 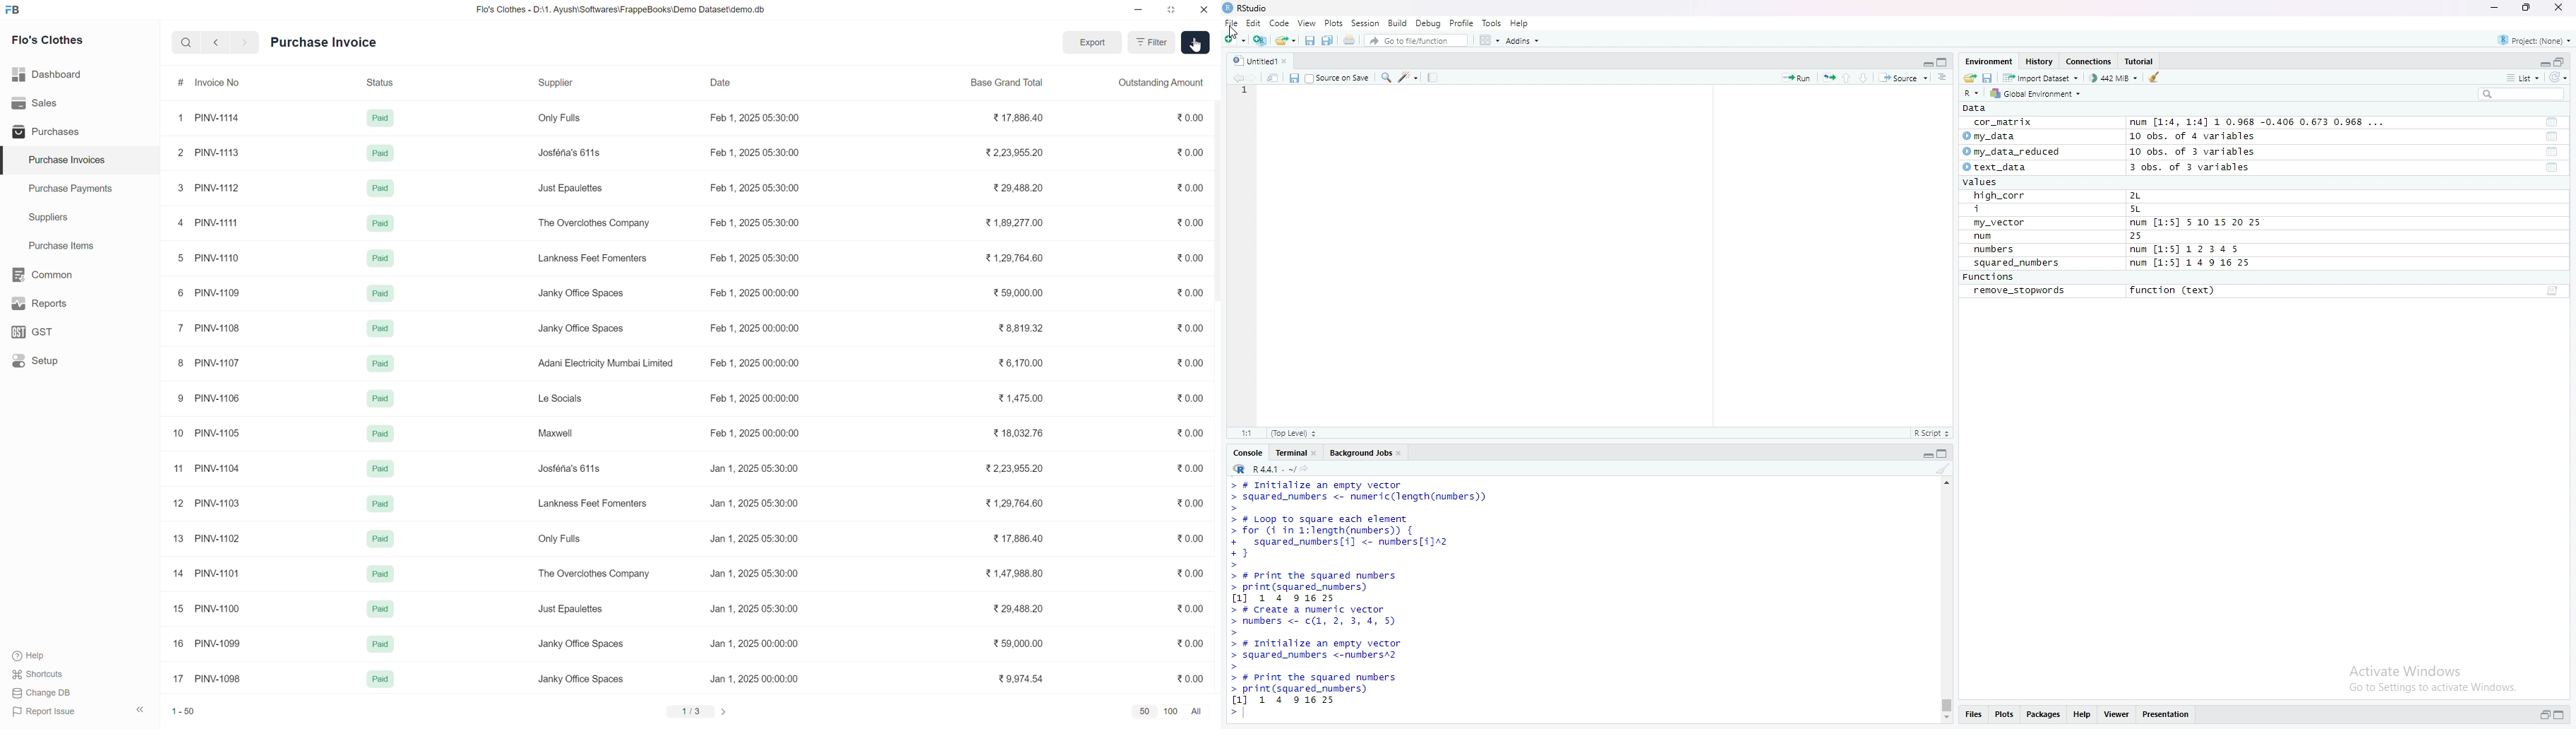 I want to click on 6 PINV-1109, so click(x=208, y=293).